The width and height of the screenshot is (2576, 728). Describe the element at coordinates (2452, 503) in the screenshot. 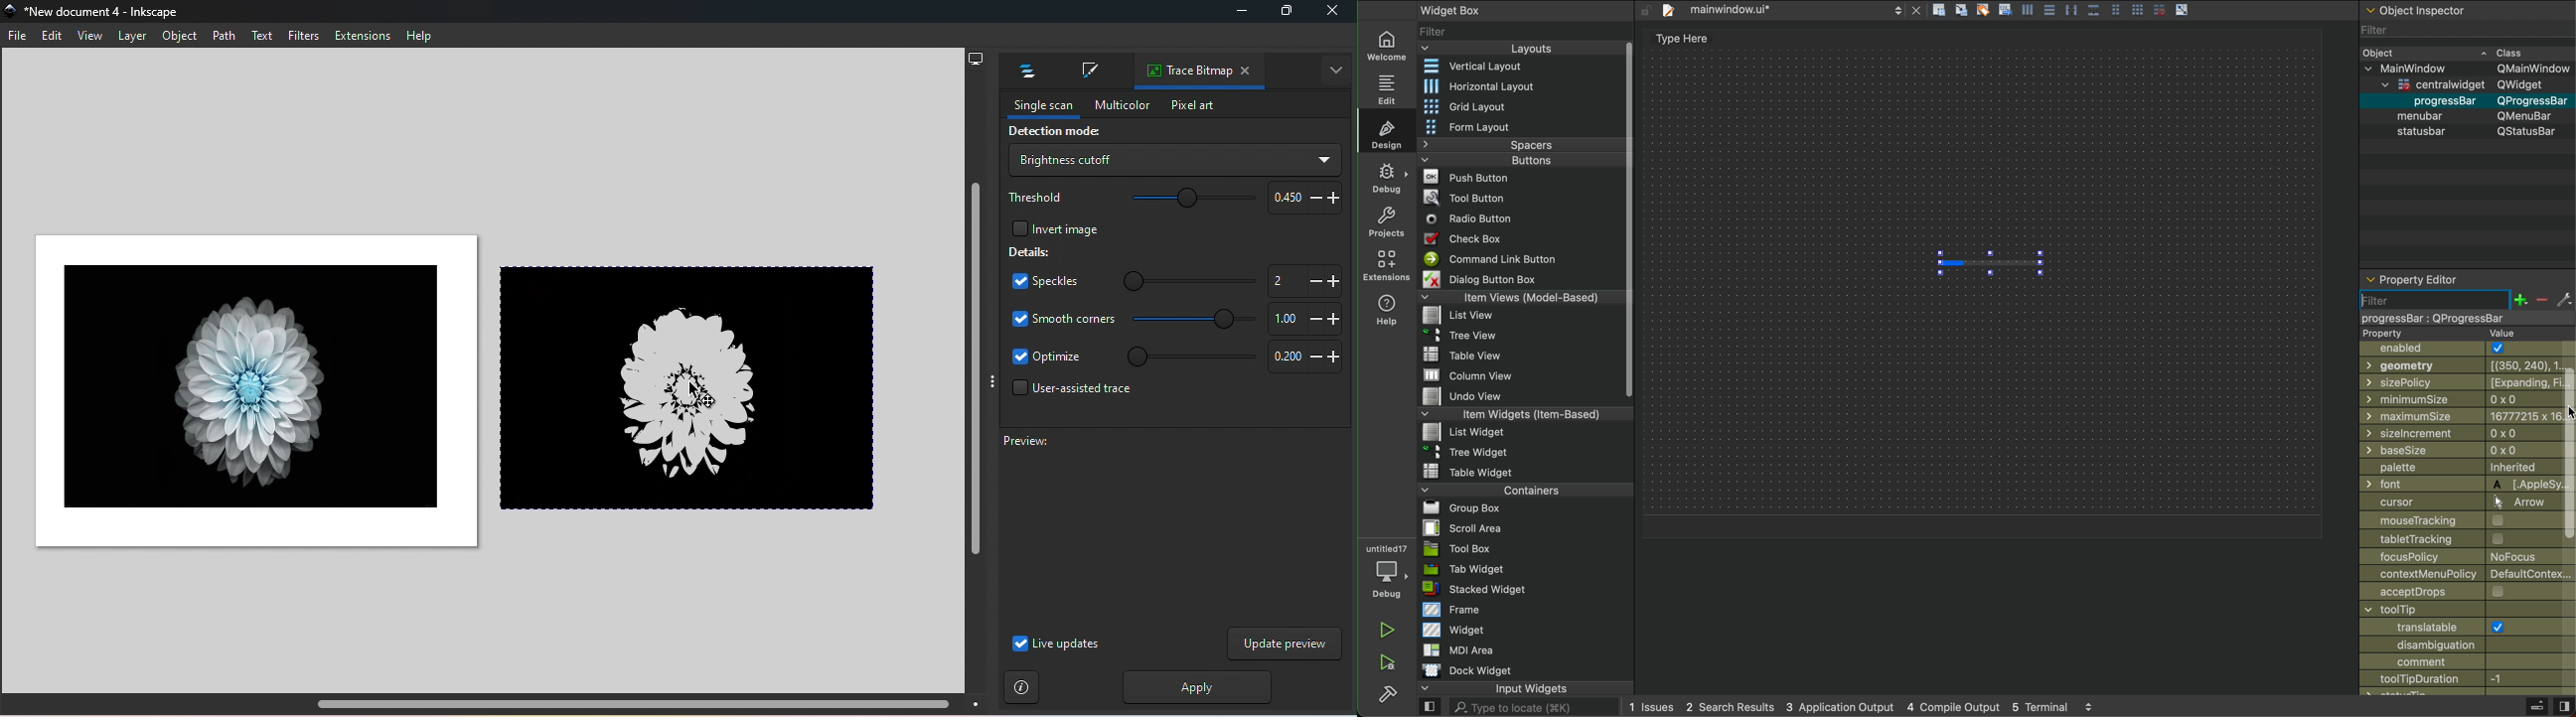

I see `cursor` at that location.